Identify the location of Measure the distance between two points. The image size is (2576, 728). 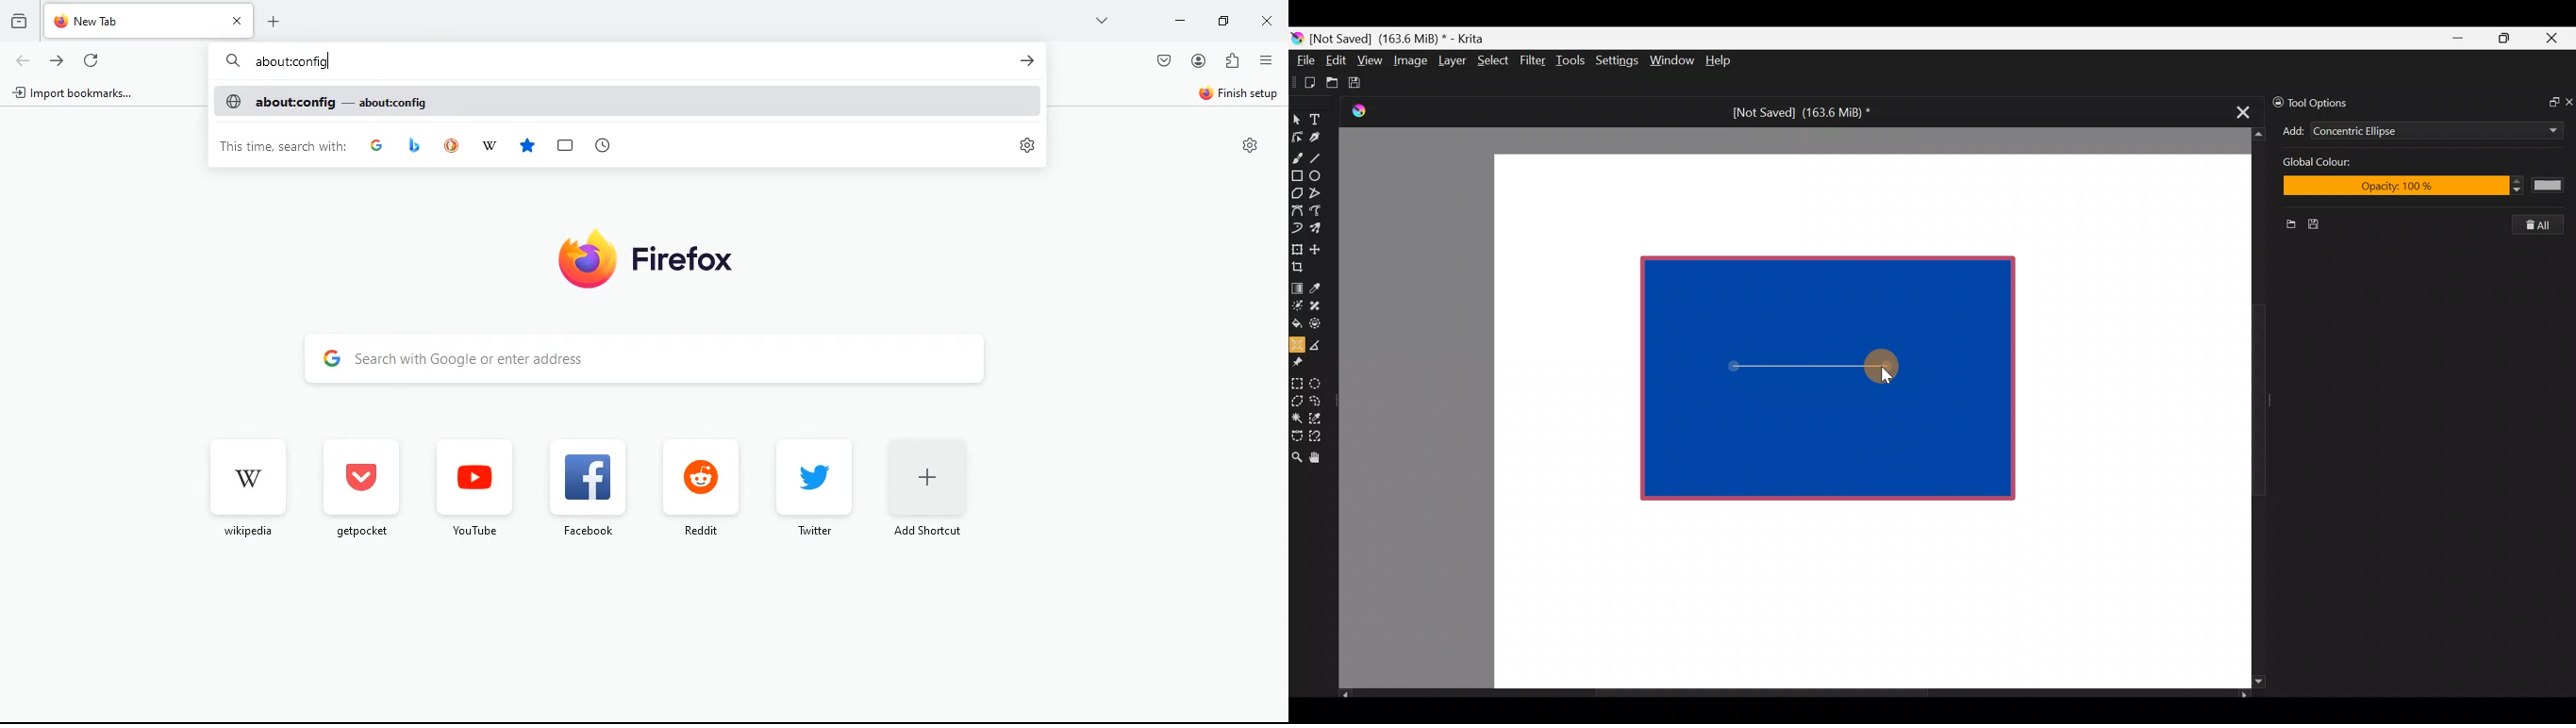
(1319, 341).